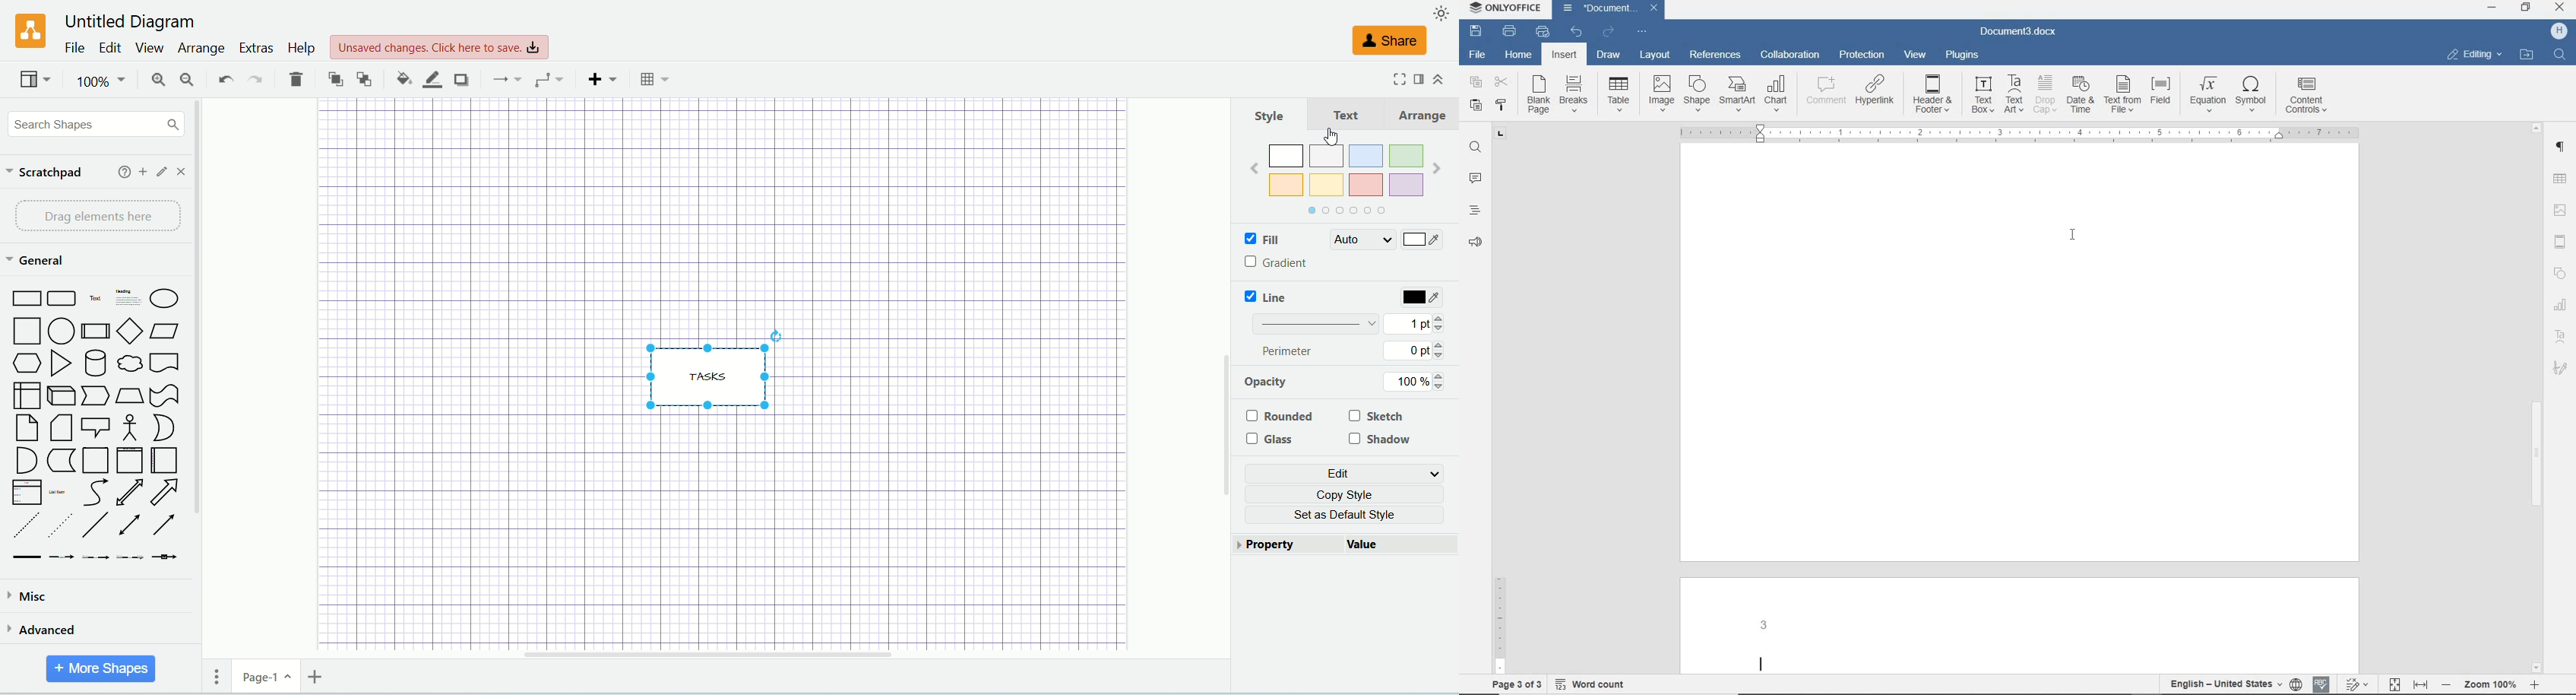  Describe the element at coordinates (1378, 417) in the screenshot. I see `sketch` at that location.